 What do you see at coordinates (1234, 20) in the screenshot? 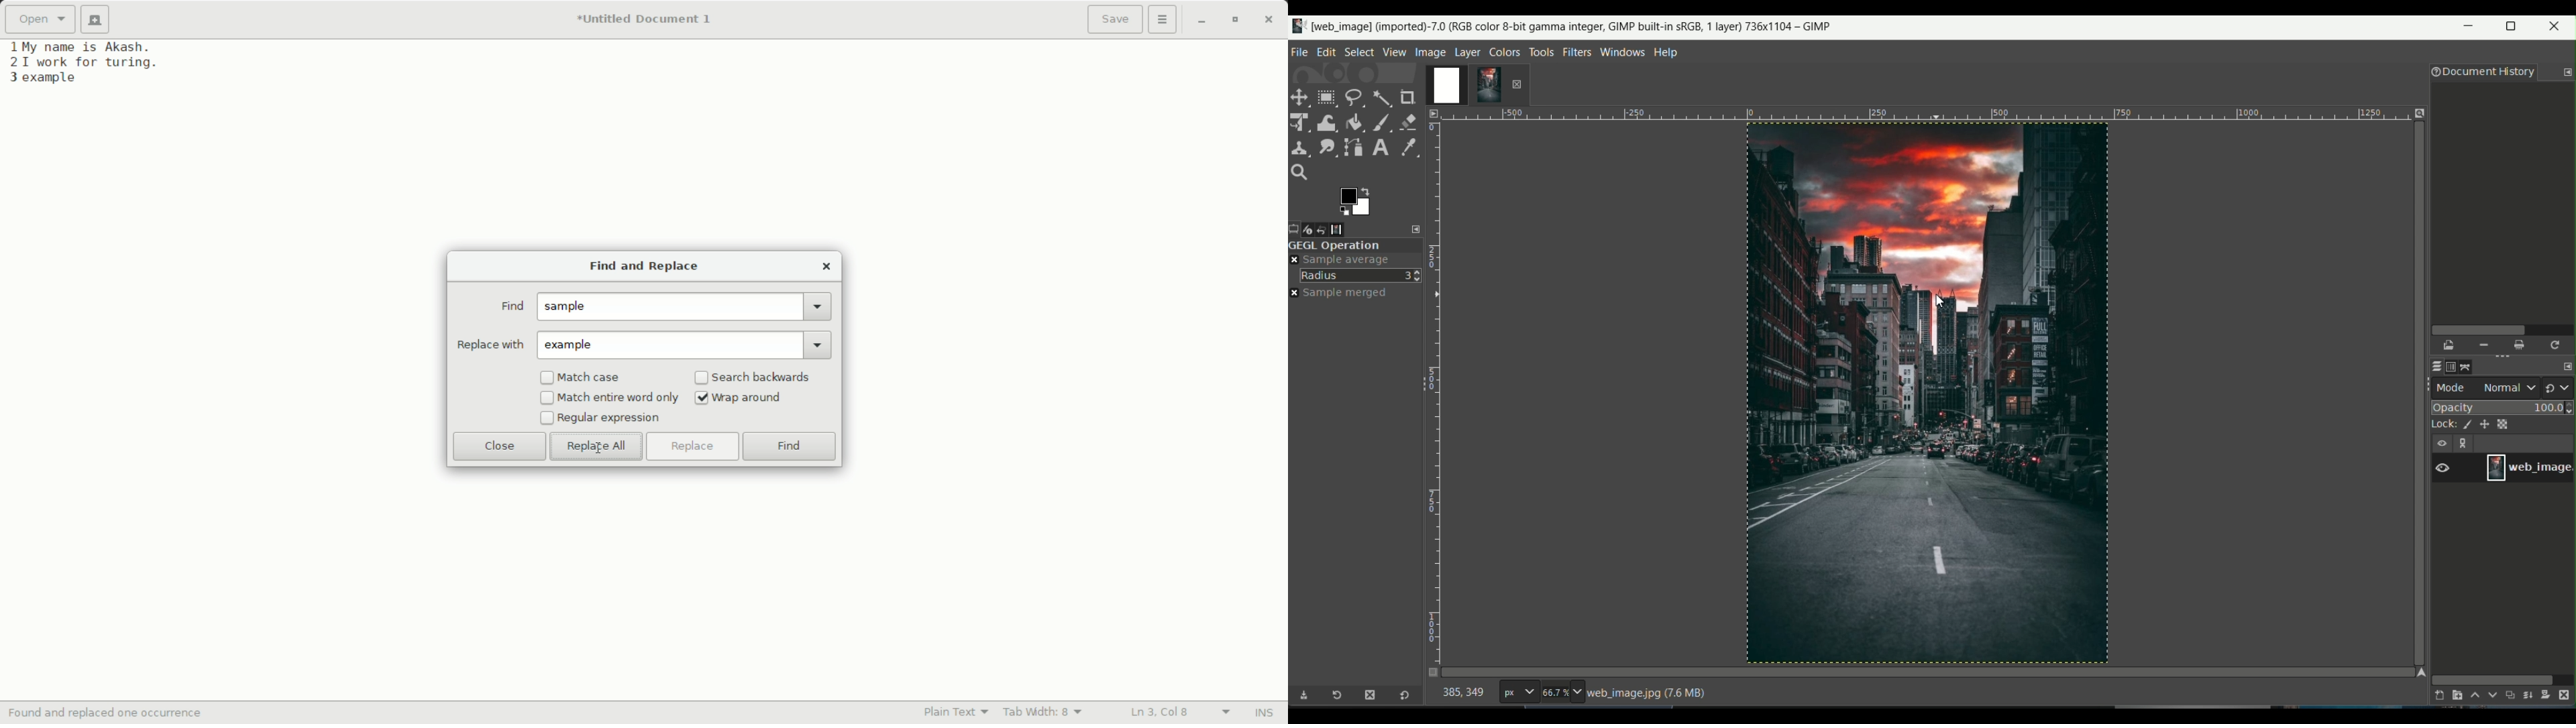
I see `maximize or restore` at bounding box center [1234, 20].